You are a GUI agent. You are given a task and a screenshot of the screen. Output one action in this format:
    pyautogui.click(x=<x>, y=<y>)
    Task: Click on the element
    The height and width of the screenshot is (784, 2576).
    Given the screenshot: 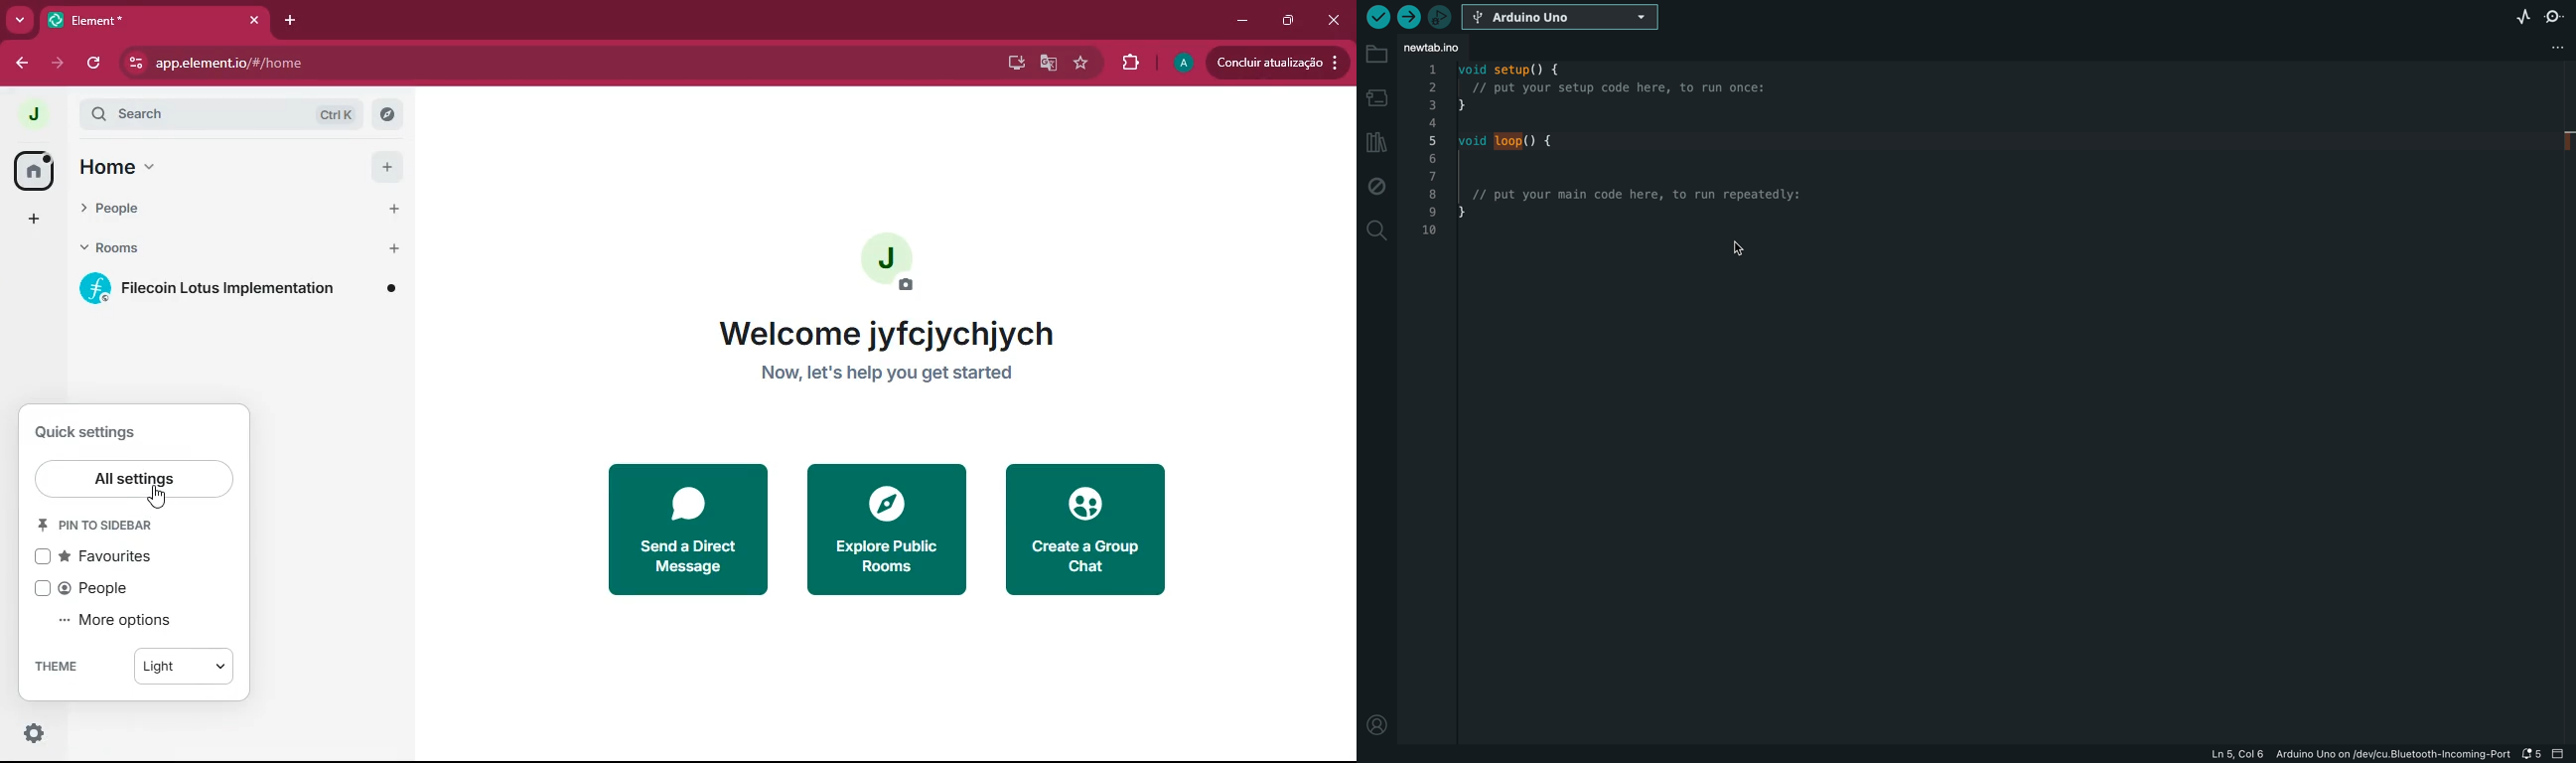 What is the action you would take?
    pyautogui.click(x=154, y=22)
    